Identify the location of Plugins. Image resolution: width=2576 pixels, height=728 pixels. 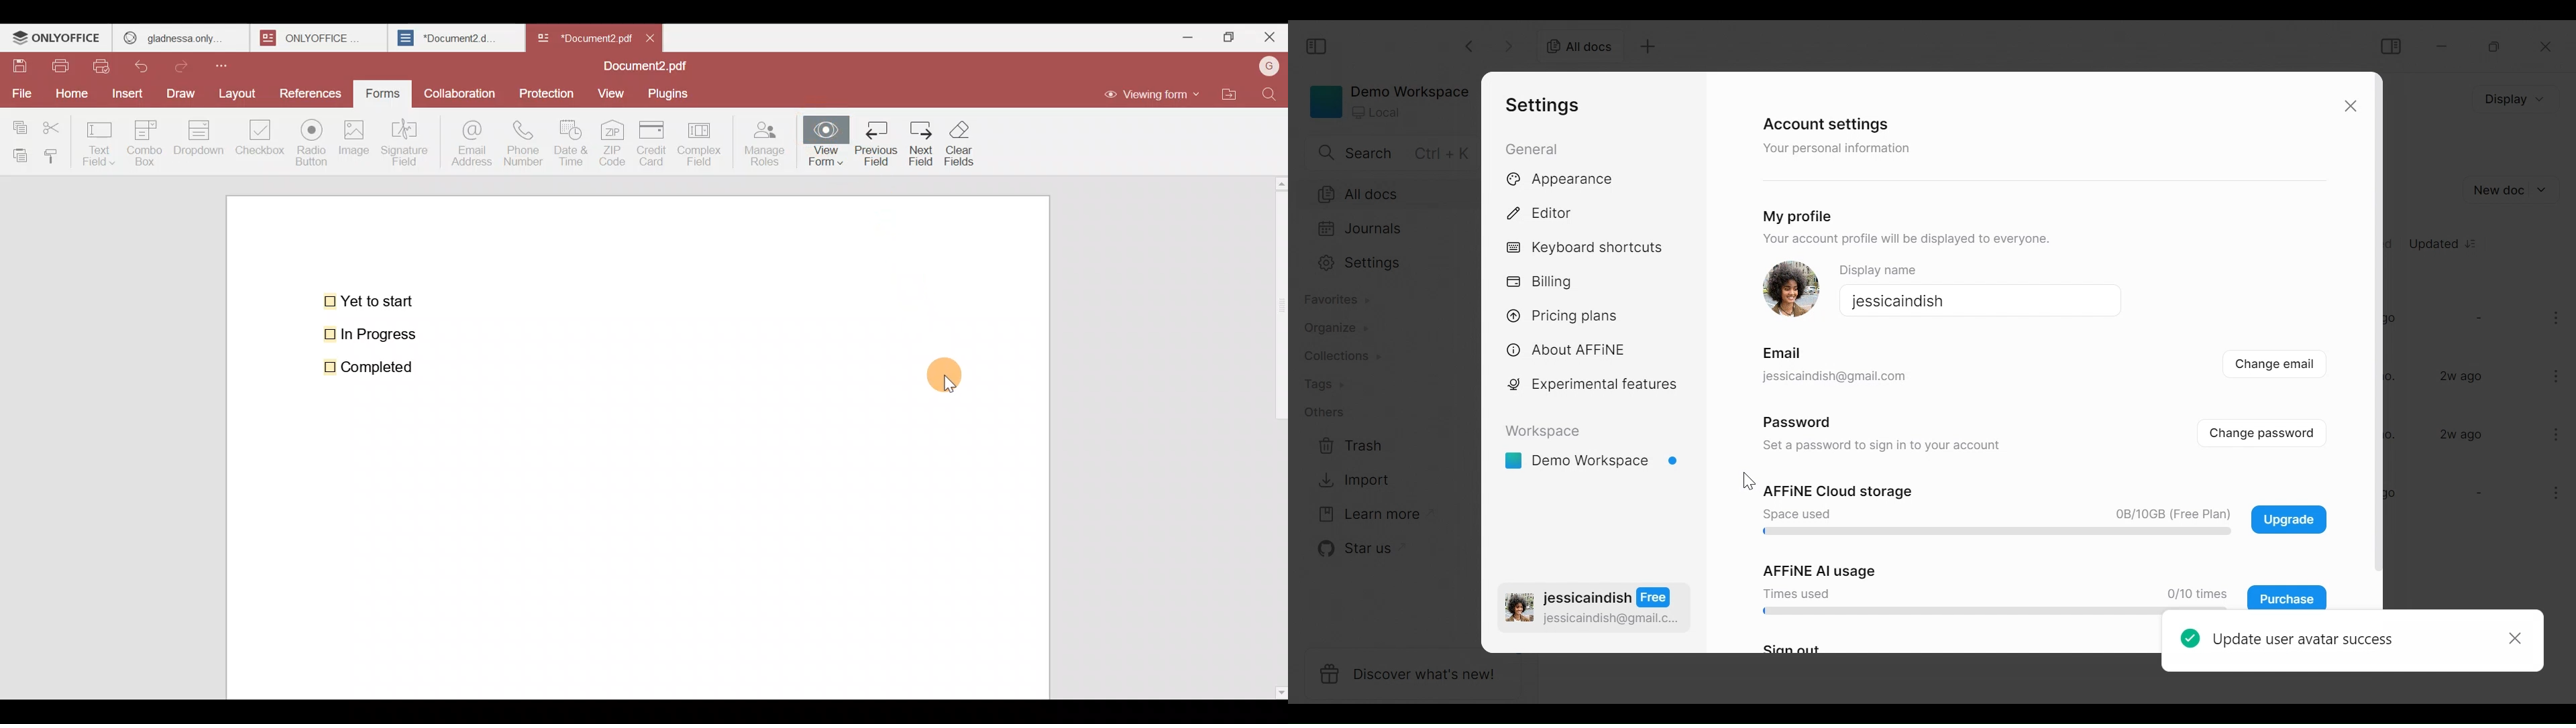
(674, 94).